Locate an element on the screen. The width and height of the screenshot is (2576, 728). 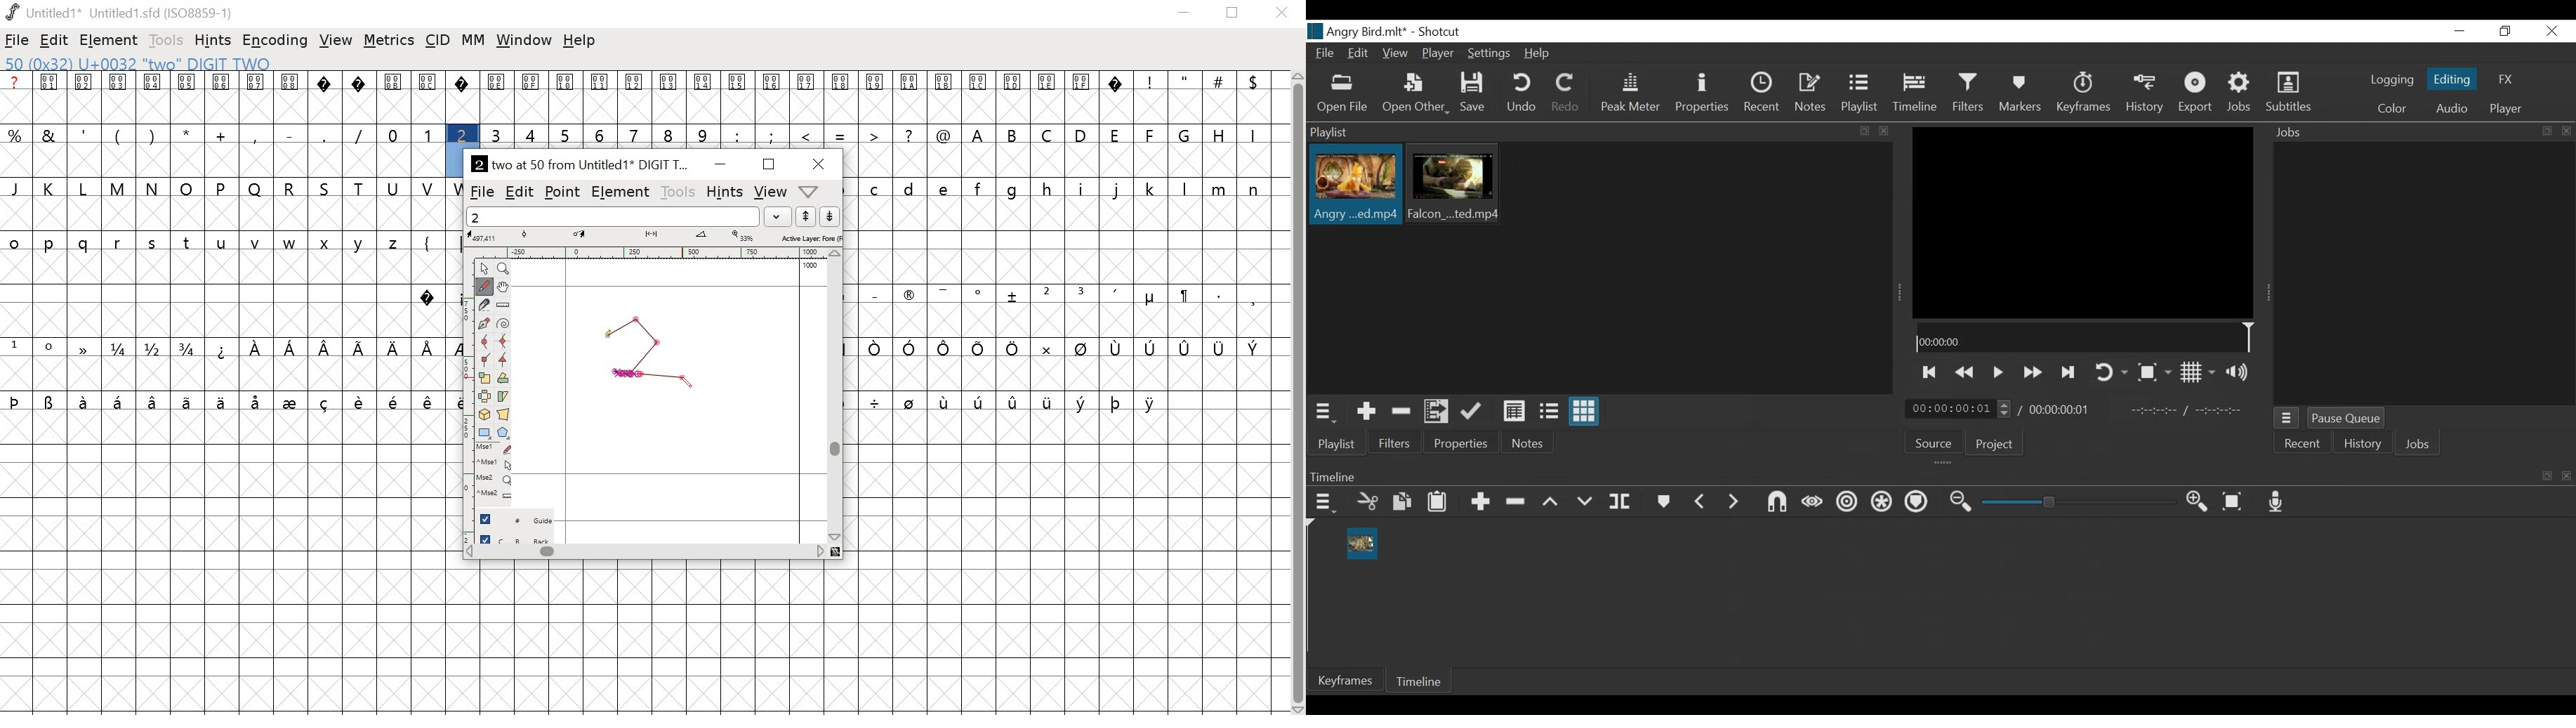
metrics, window, help is located at coordinates (812, 192).